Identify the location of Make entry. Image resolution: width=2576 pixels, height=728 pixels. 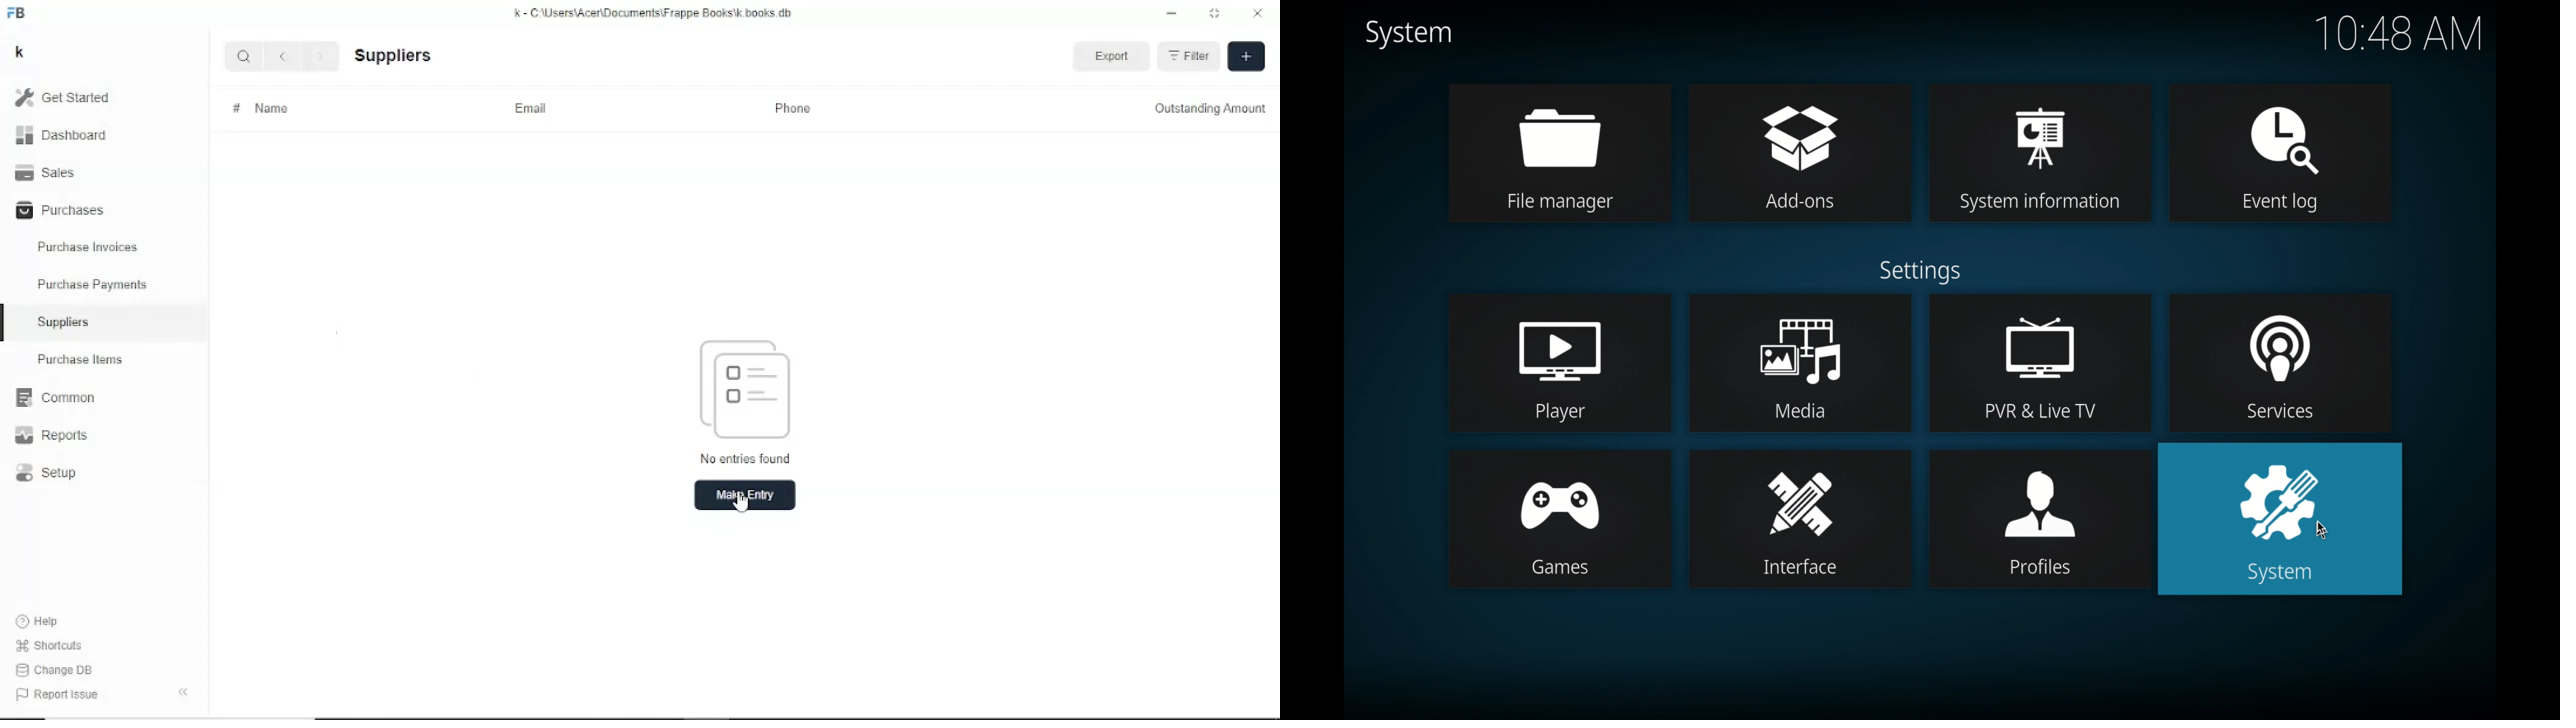
(1246, 56).